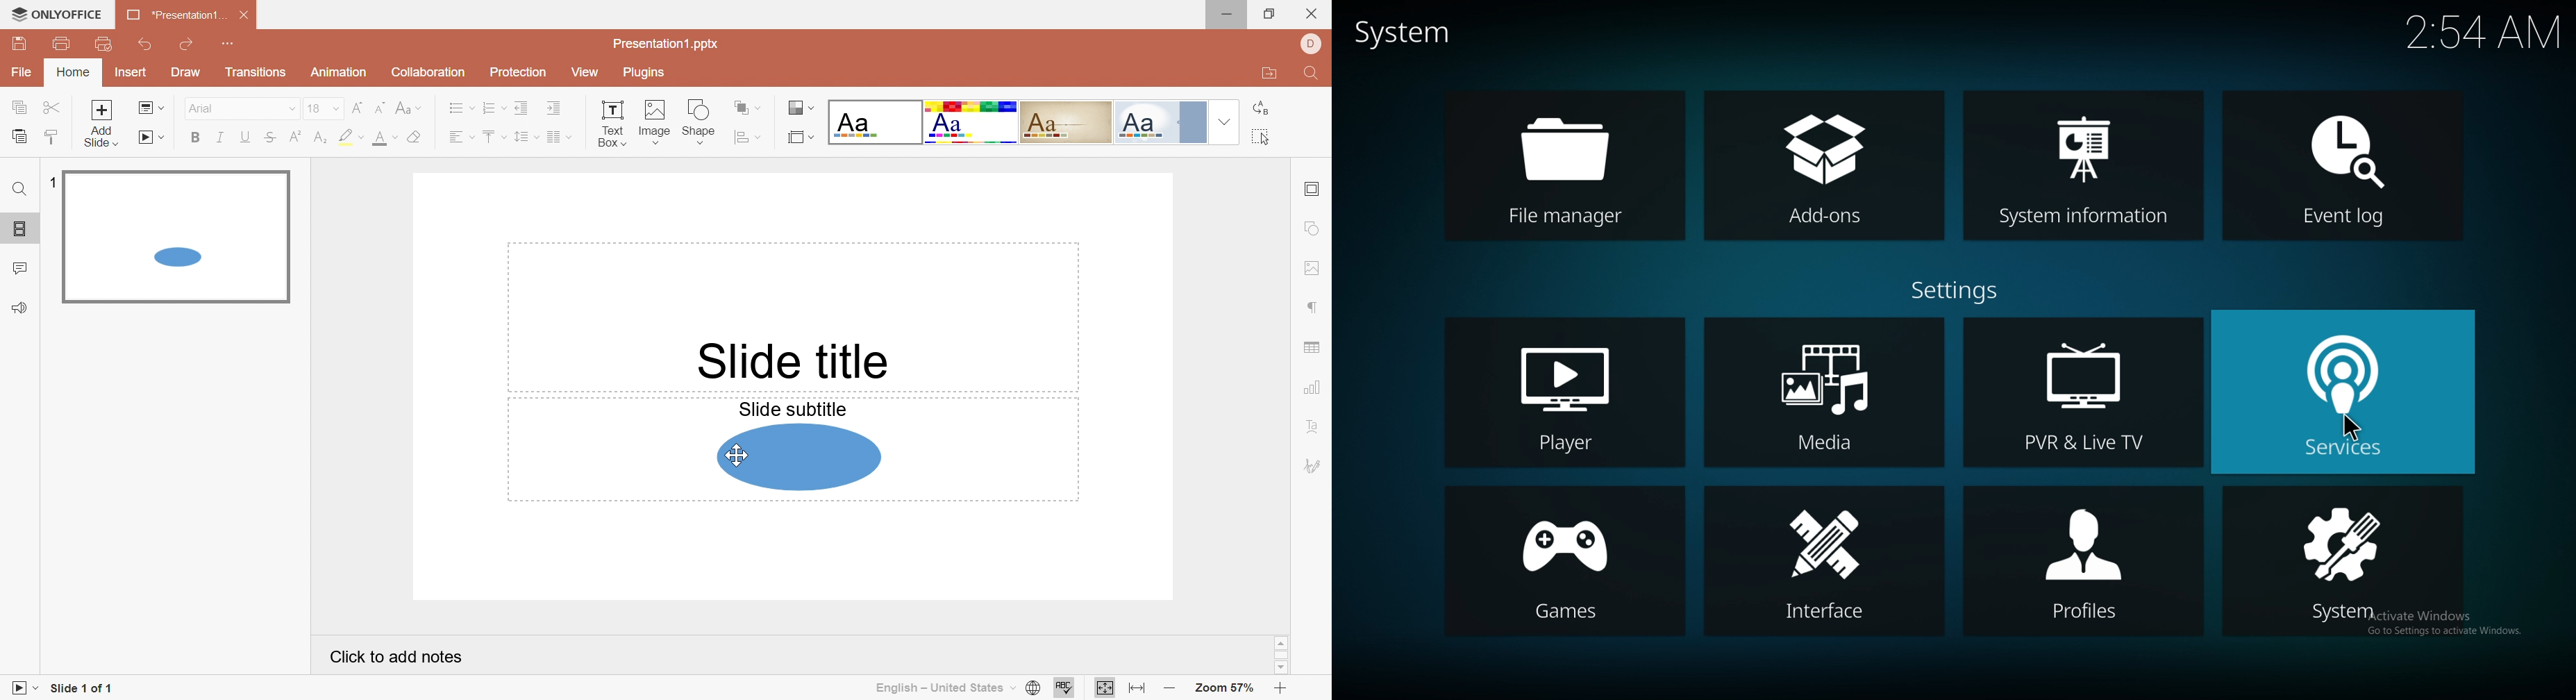 The image size is (2576, 700). Describe the element at coordinates (971, 123) in the screenshot. I see `Basic` at that location.